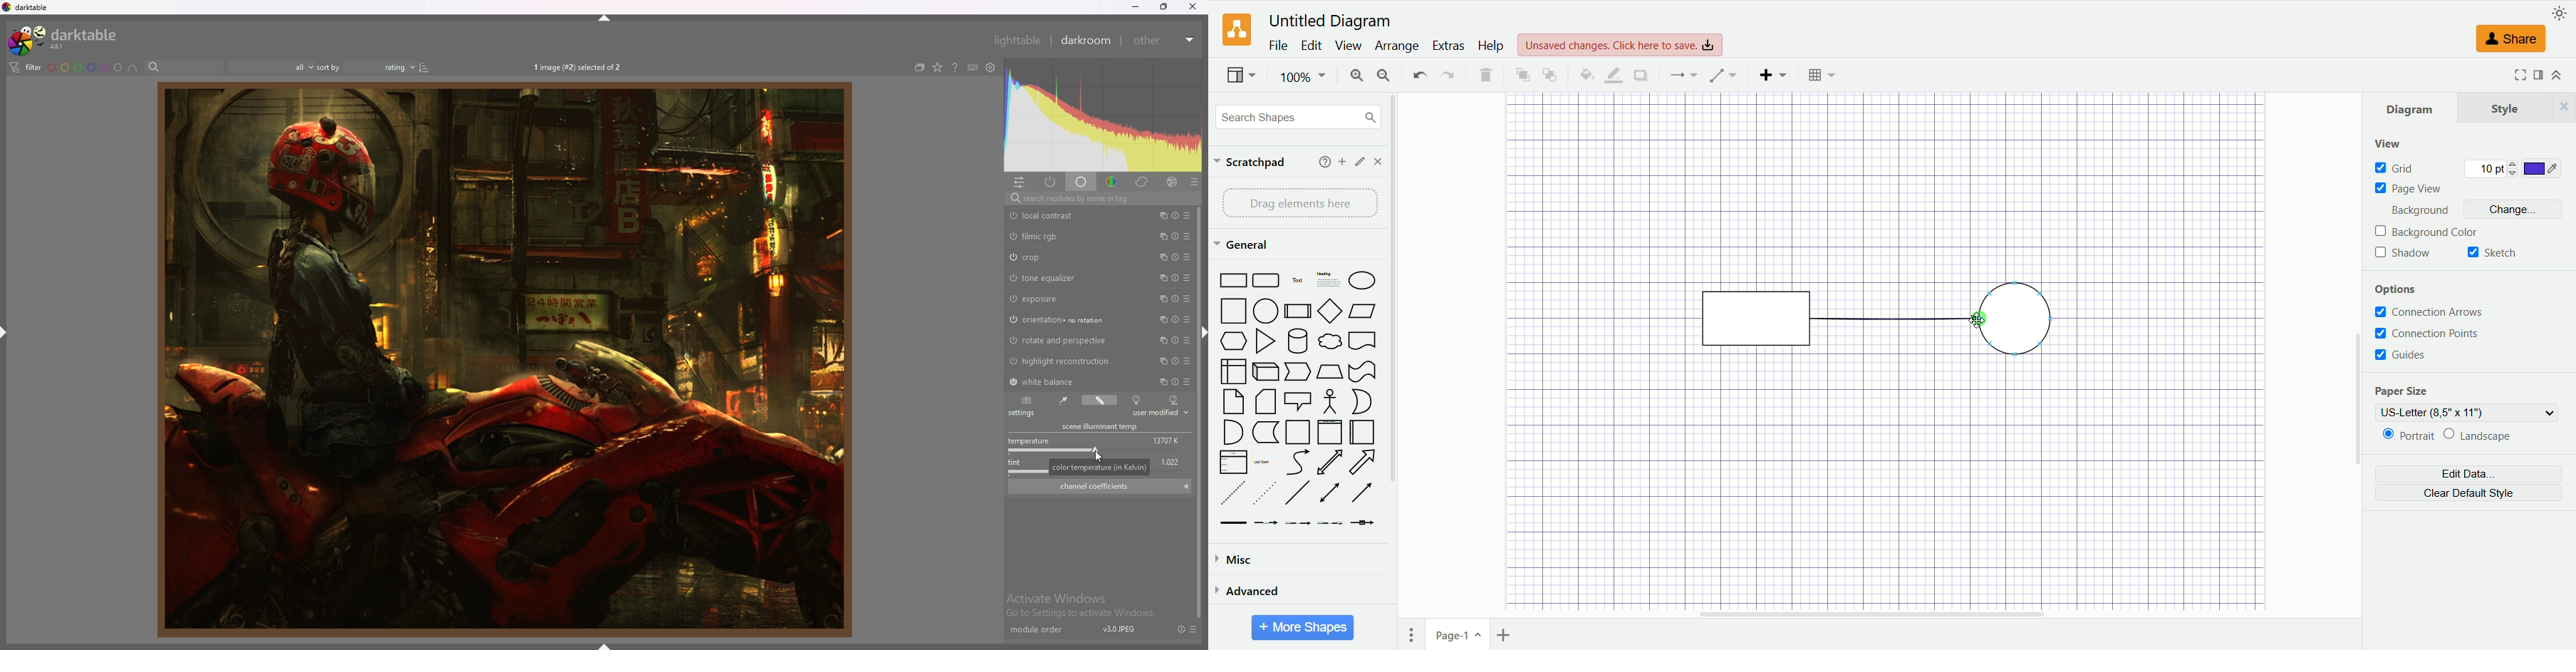 The image size is (2576, 672). What do you see at coordinates (1162, 361) in the screenshot?
I see `multiple instances action` at bounding box center [1162, 361].